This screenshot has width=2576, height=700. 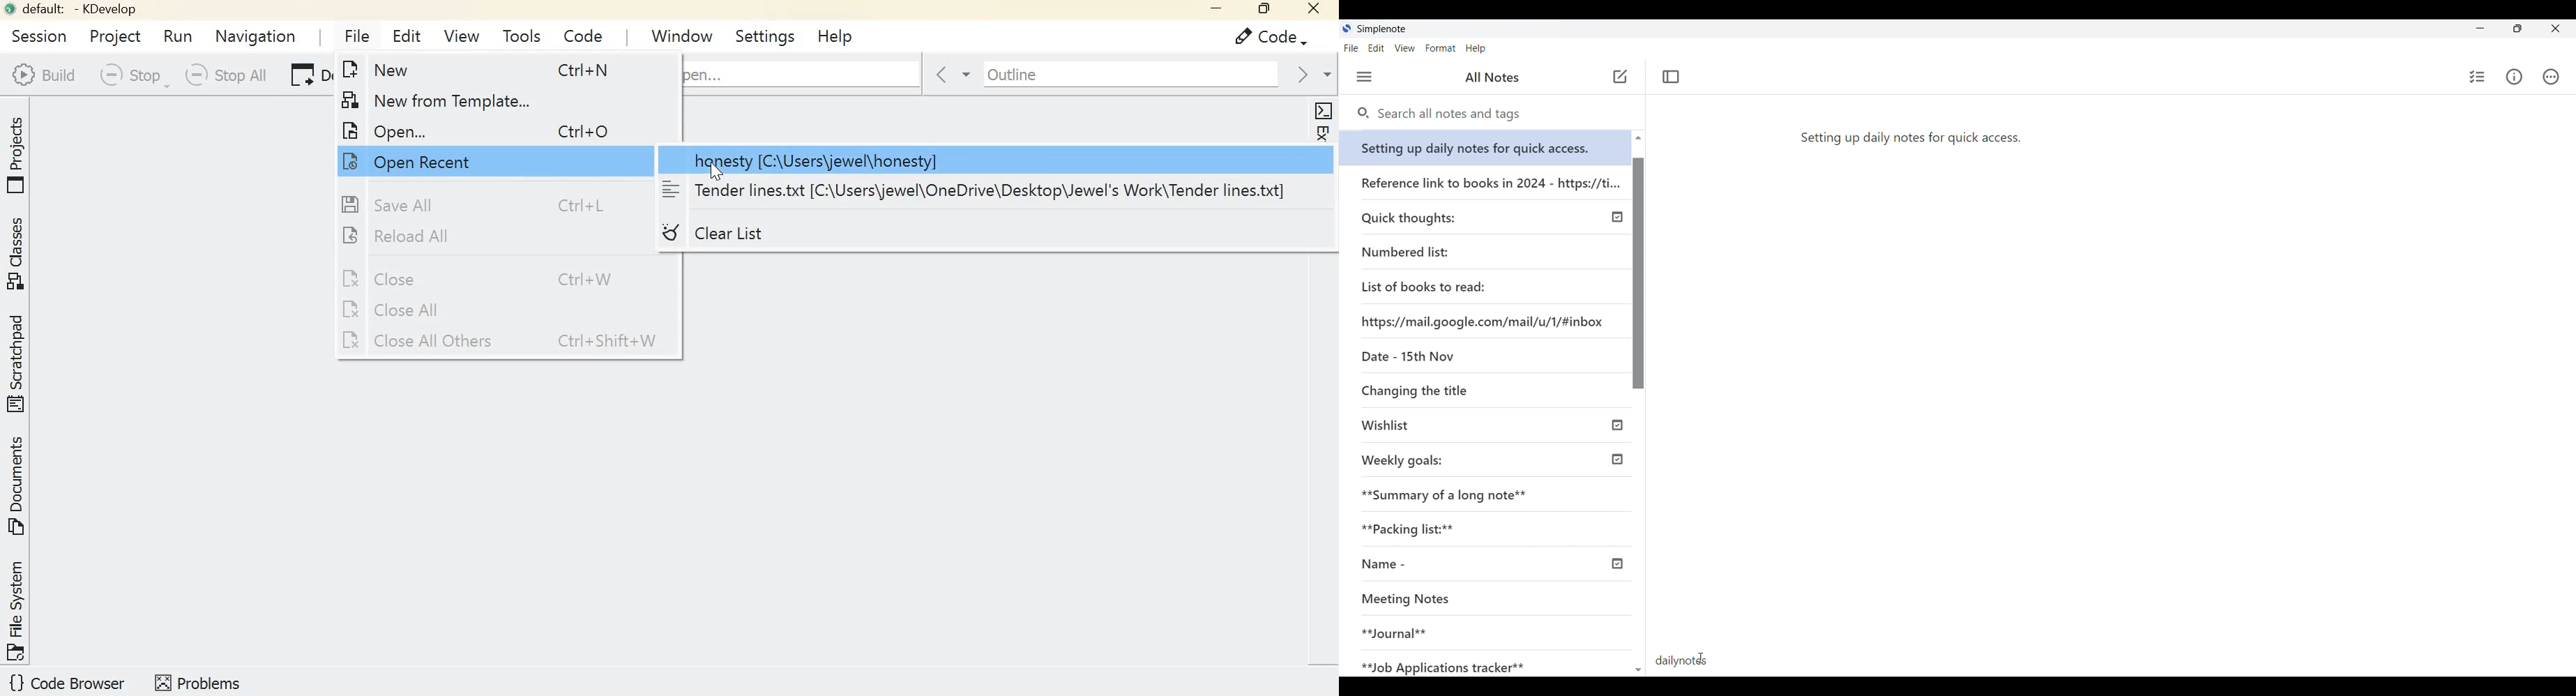 What do you see at coordinates (1442, 391) in the screenshot?
I see `Changing the title` at bounding box center [1442, 391].